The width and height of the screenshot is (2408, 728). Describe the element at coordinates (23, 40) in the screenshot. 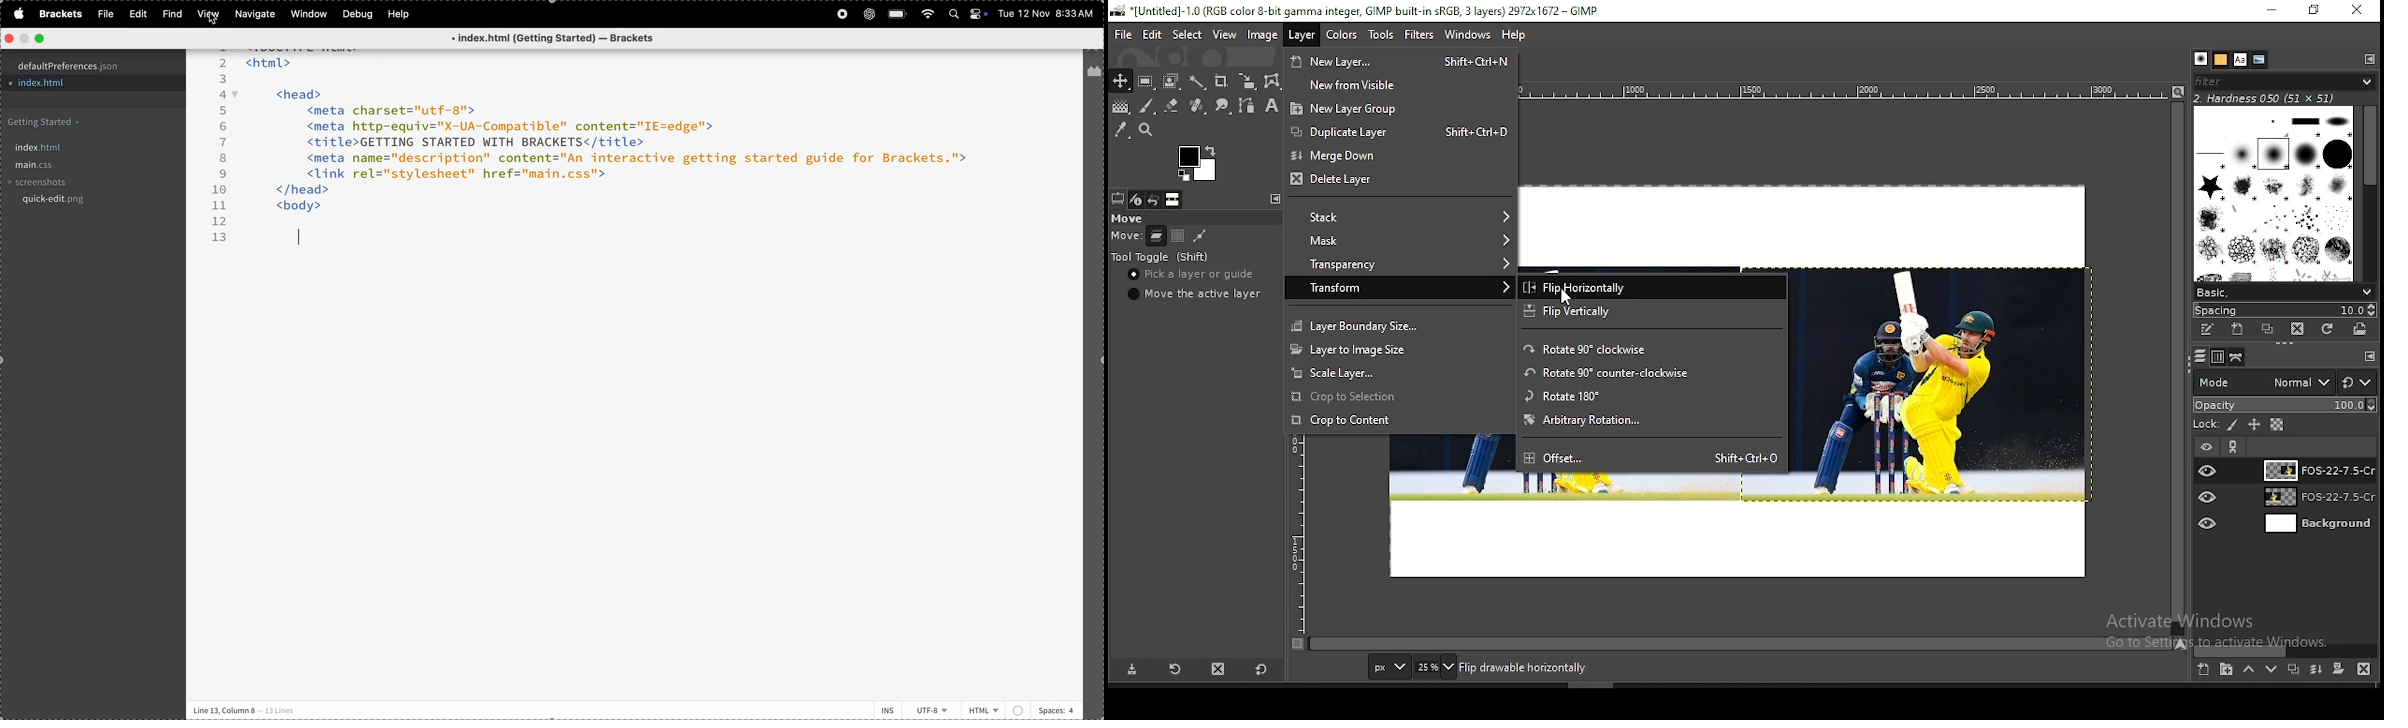

I see `Minimize` at that location.